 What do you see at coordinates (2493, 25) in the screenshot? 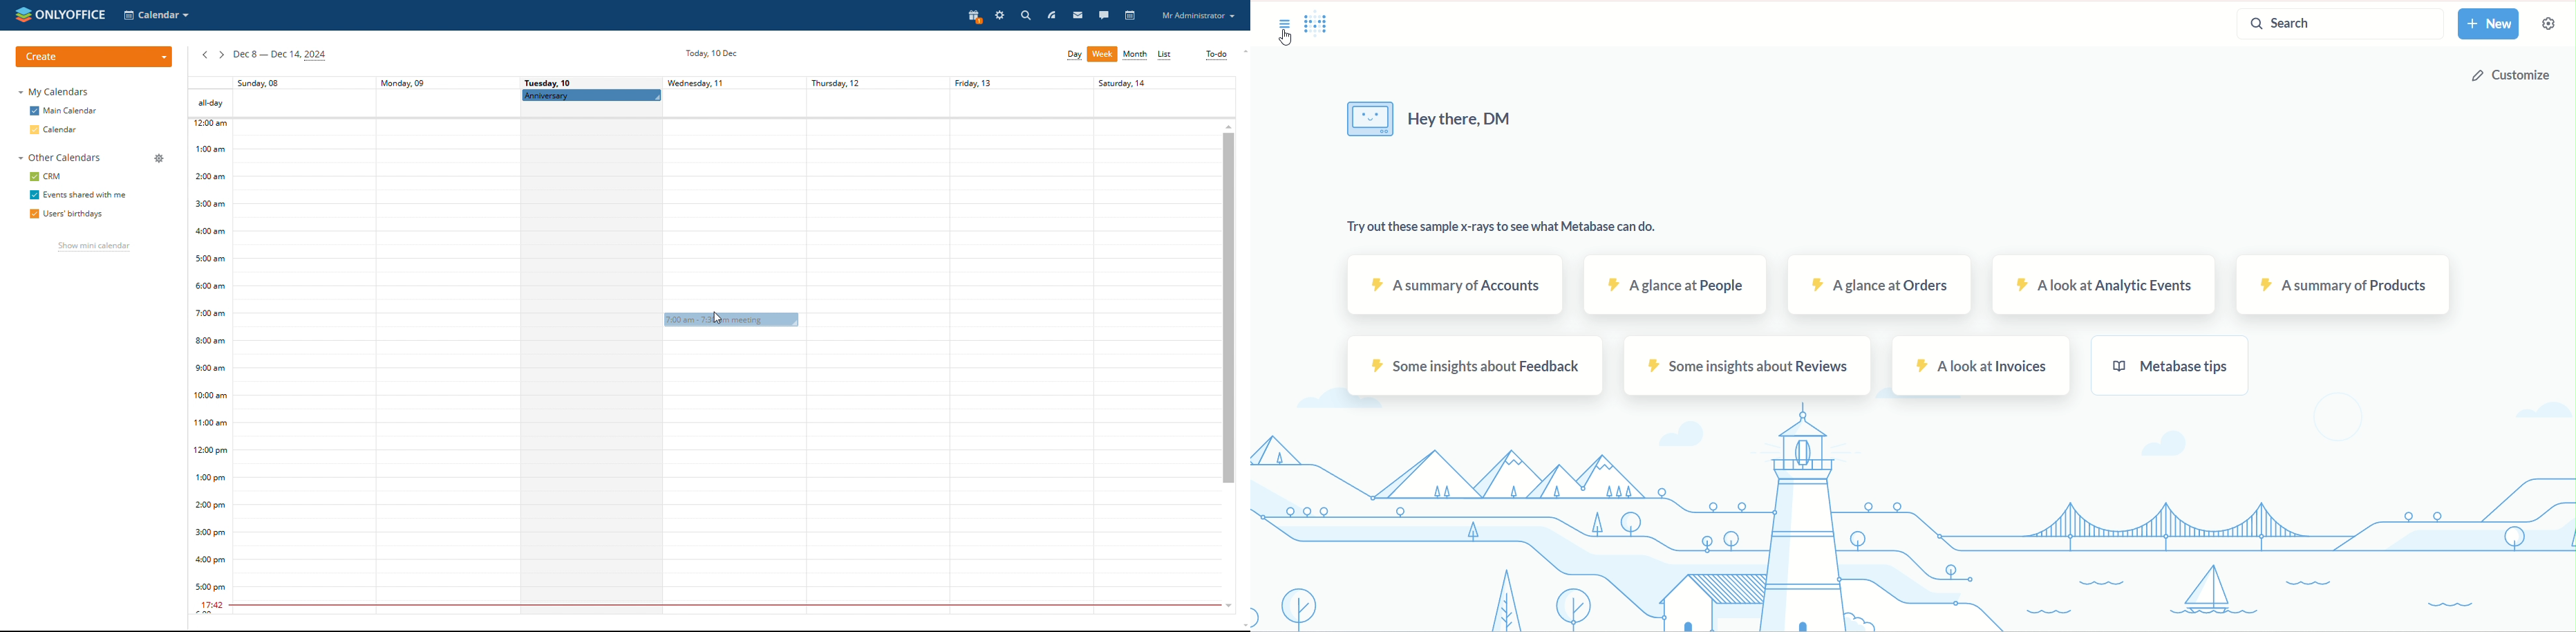
I see `new` at bounding box center [2493, 25].